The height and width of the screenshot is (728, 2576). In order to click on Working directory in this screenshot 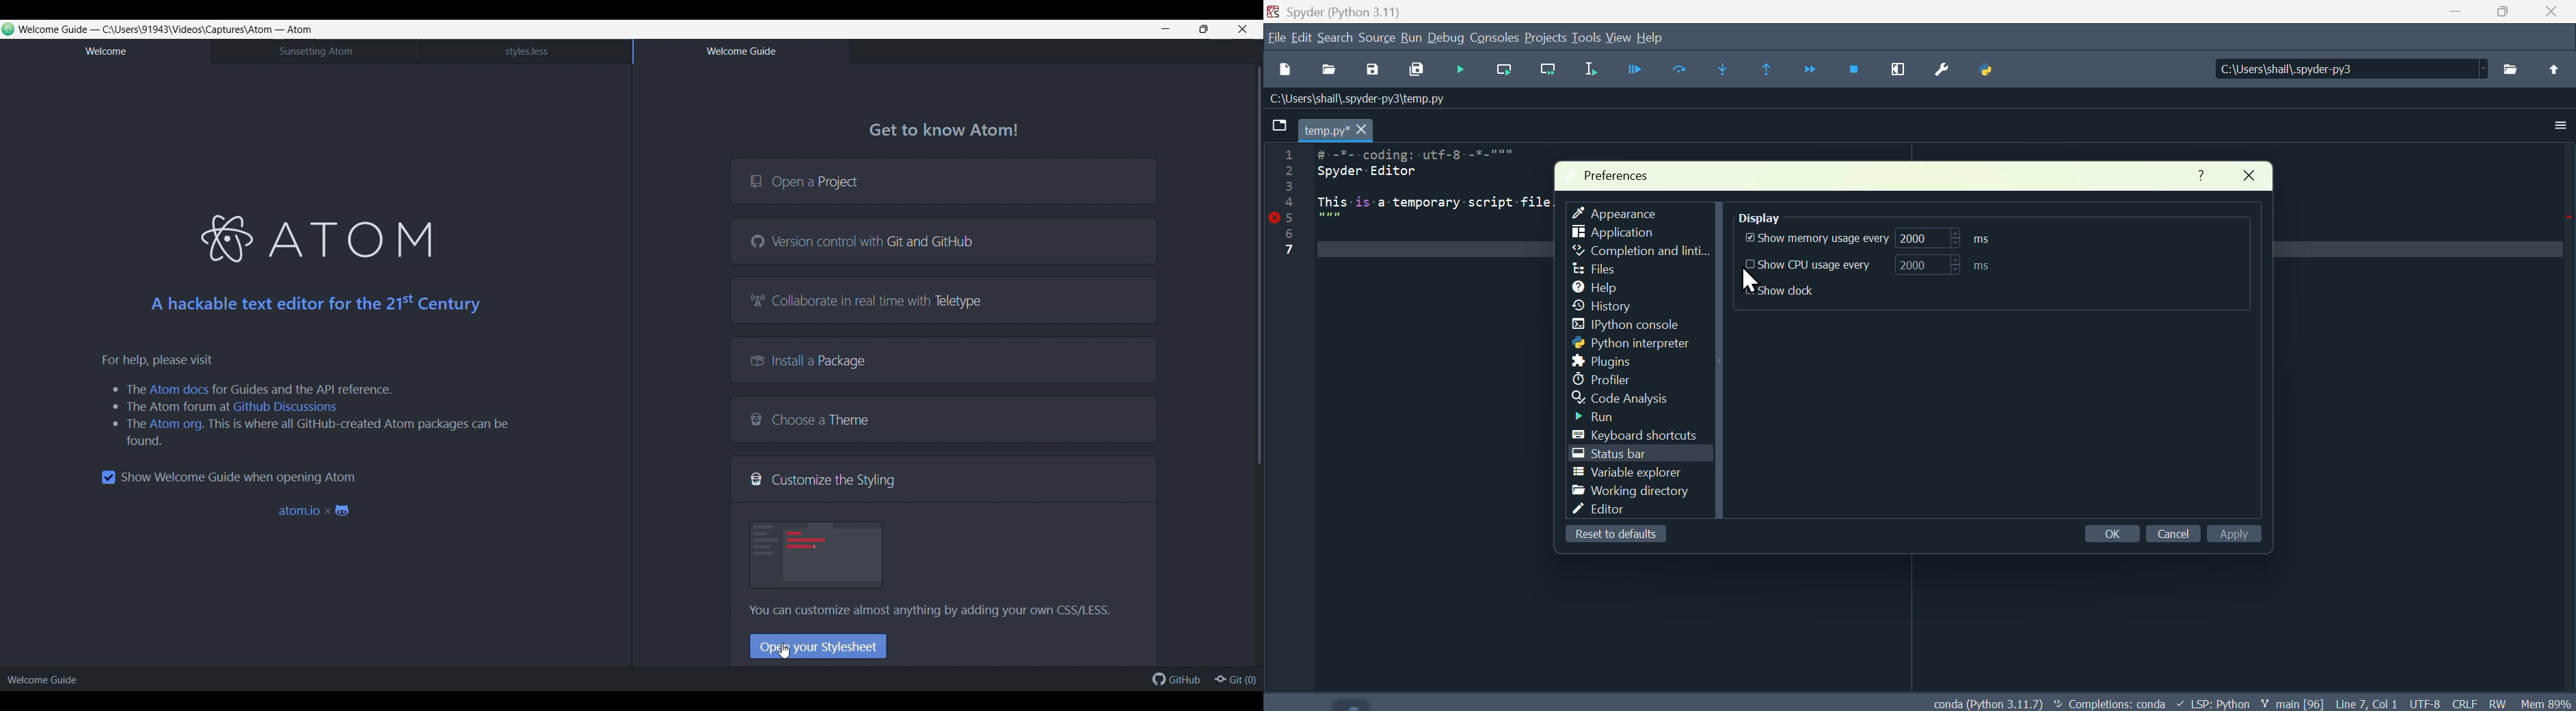, I will do `click(1628, 490)`.